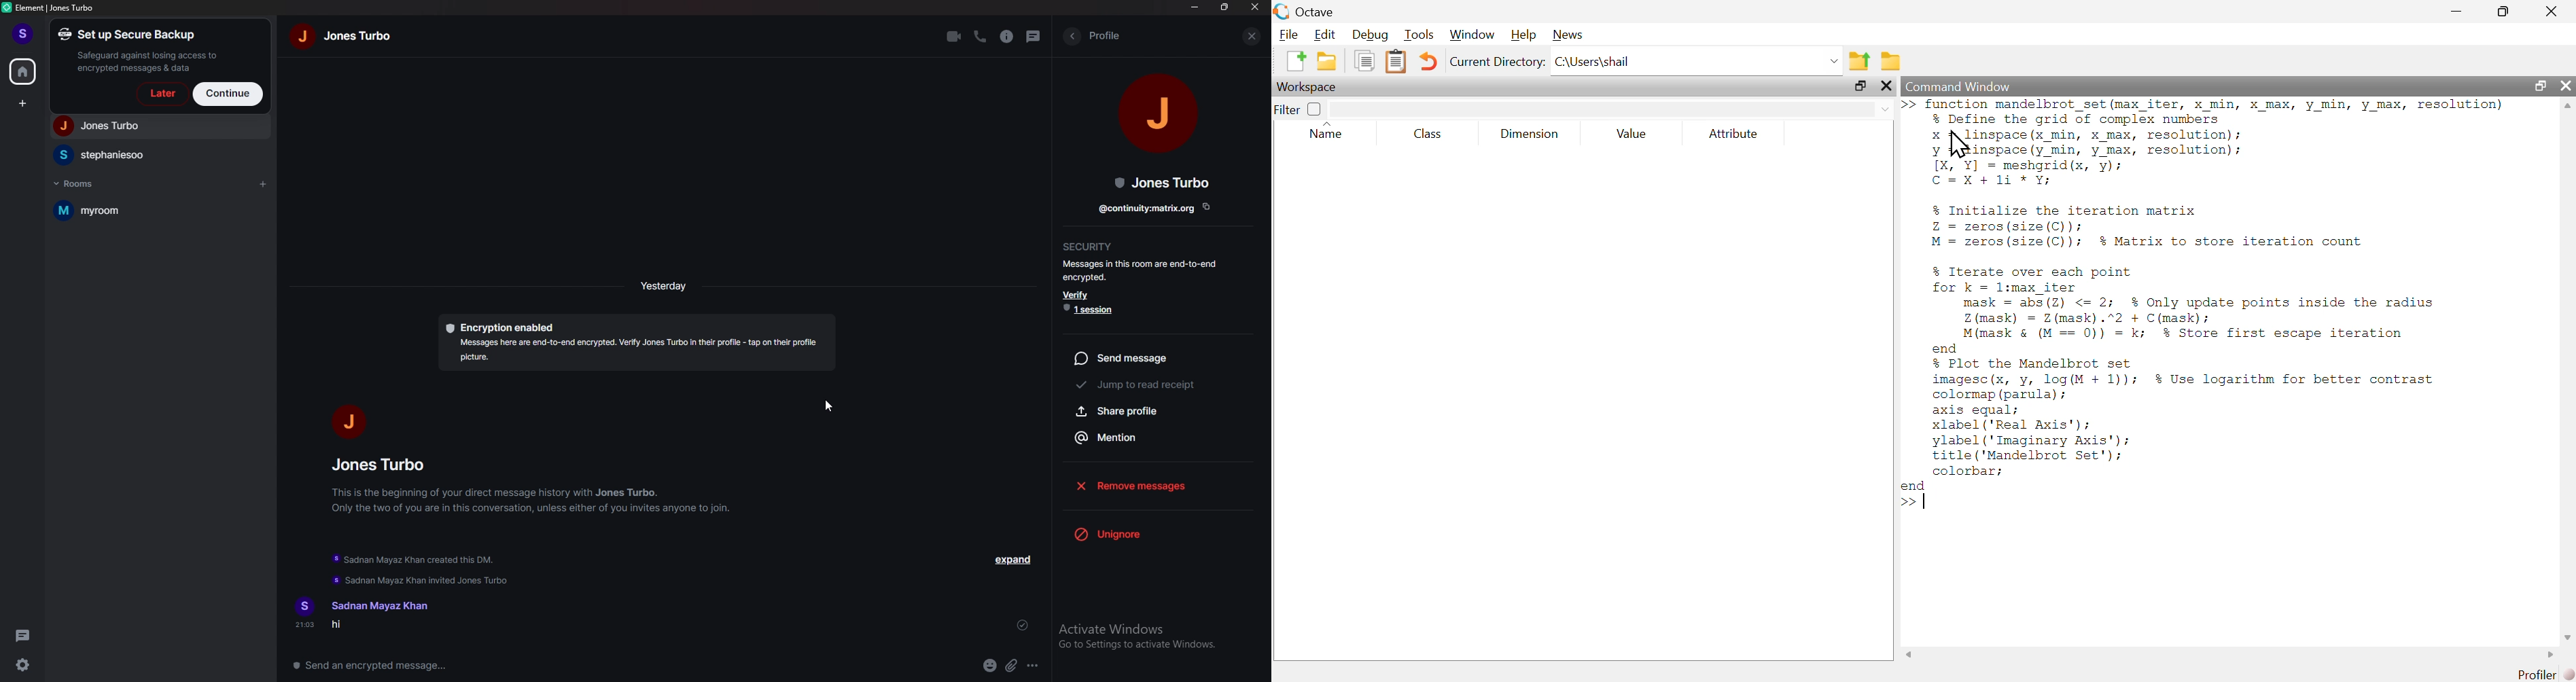  What do you see at coordinates (25, 104) in the screenshot?
I see `create space` at bounding box center [25, 104].